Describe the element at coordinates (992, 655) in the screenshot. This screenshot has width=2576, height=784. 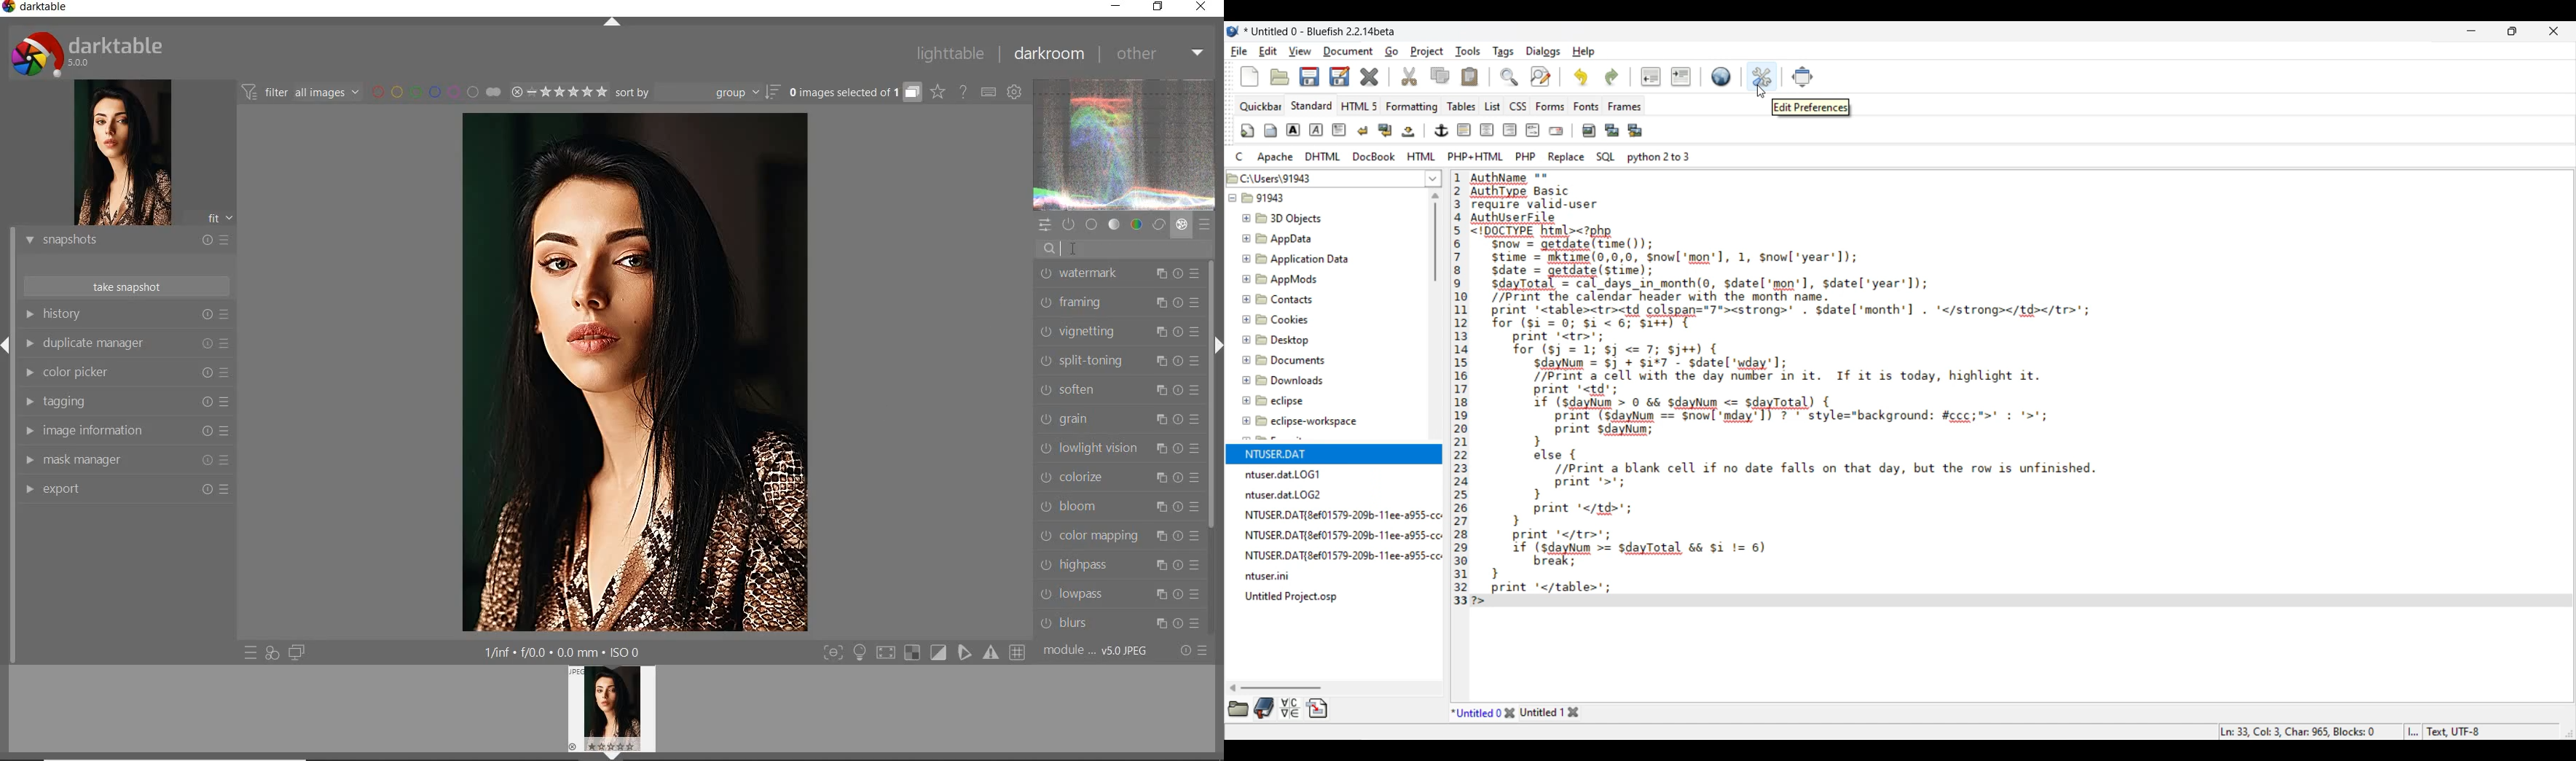
I see `sign ` at that location.